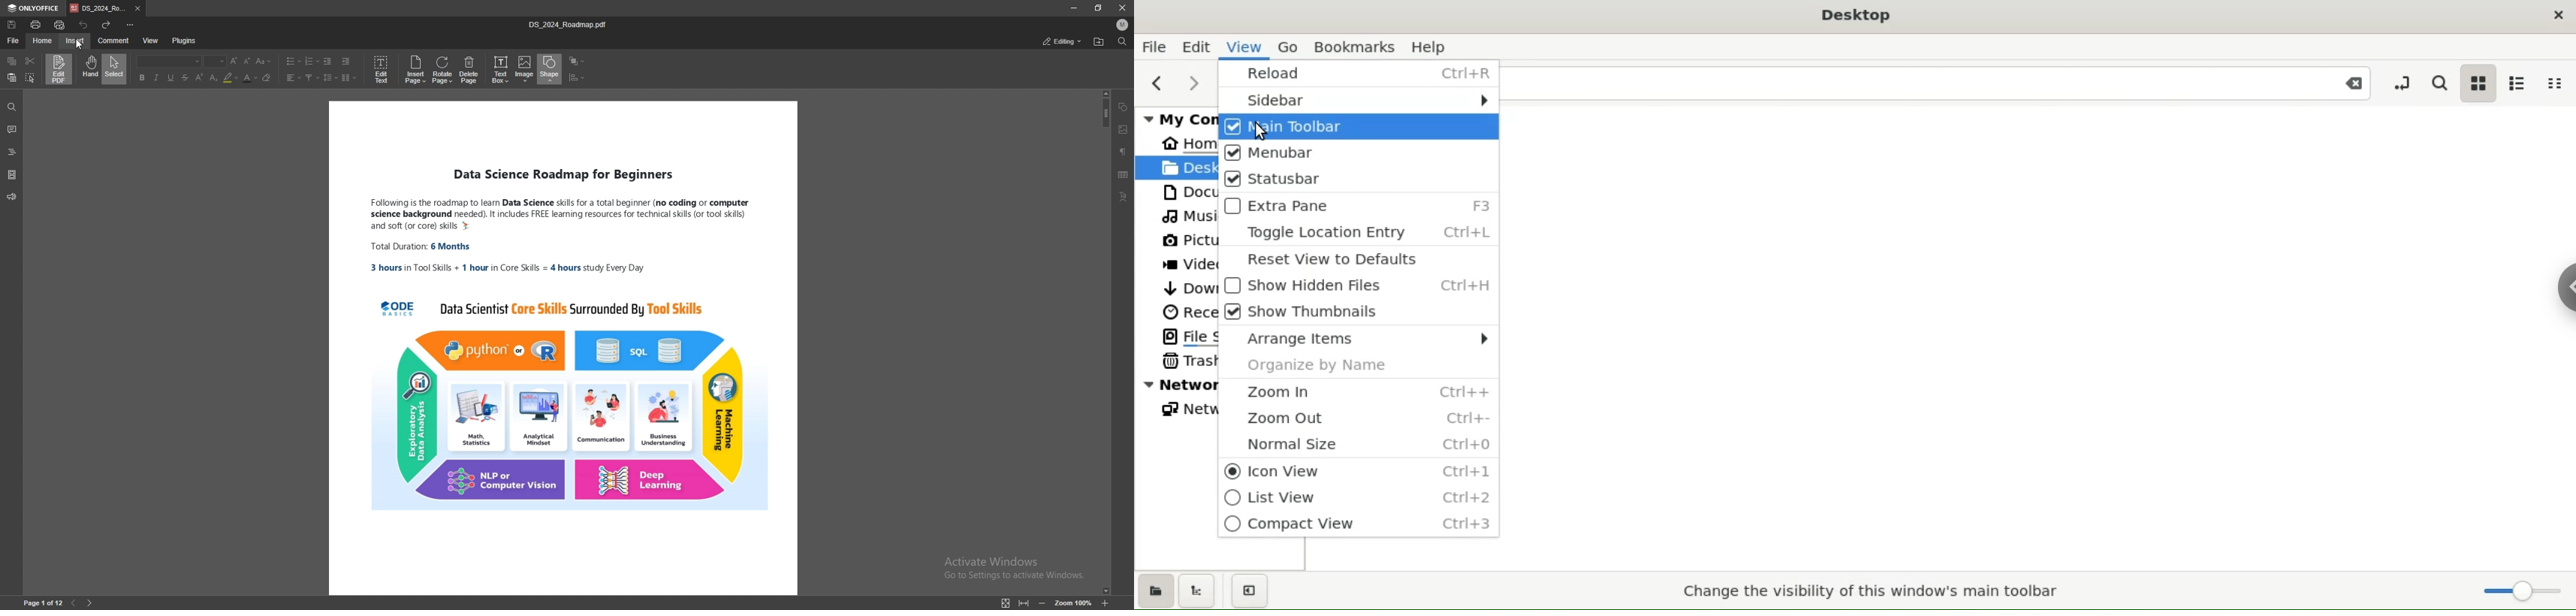 Image resolution: width=2576 pixels, height=616 pixels. Describe the element at coordinates (312, 61) in the screenshot. I see `numbered list` at that location.